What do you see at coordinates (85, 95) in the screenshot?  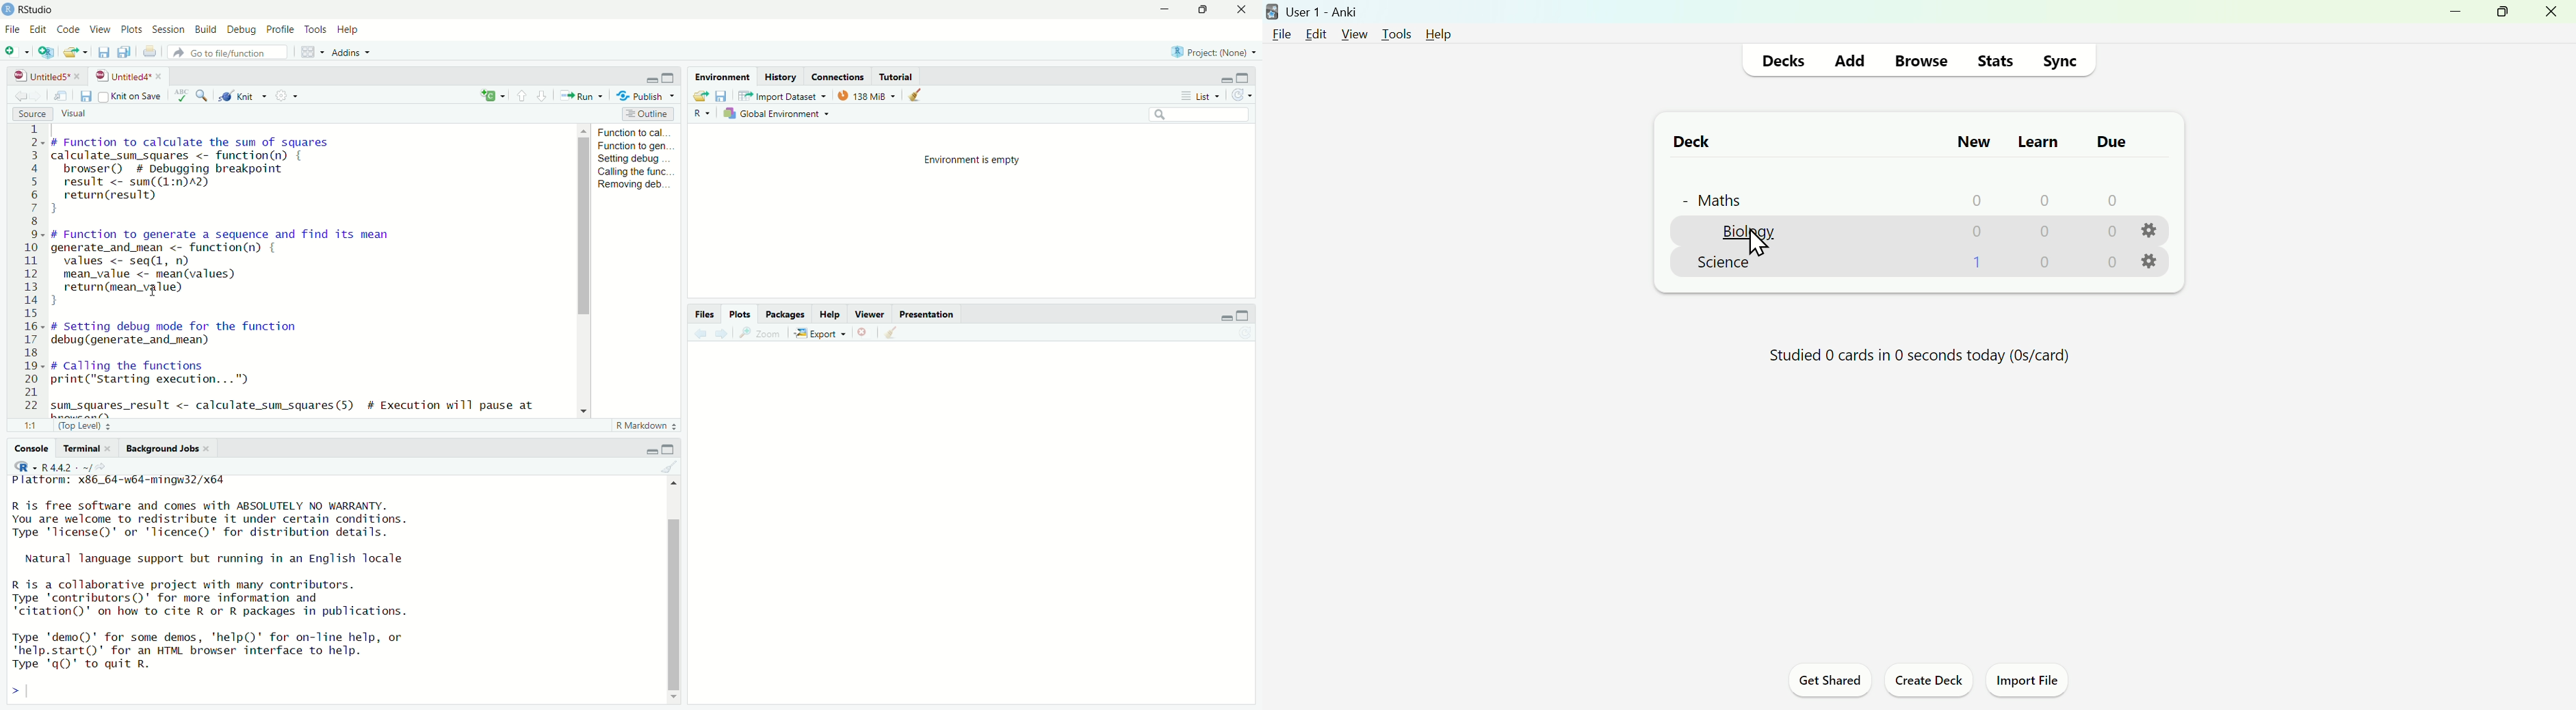 I see `save current document` at bounding box center [85, 95].